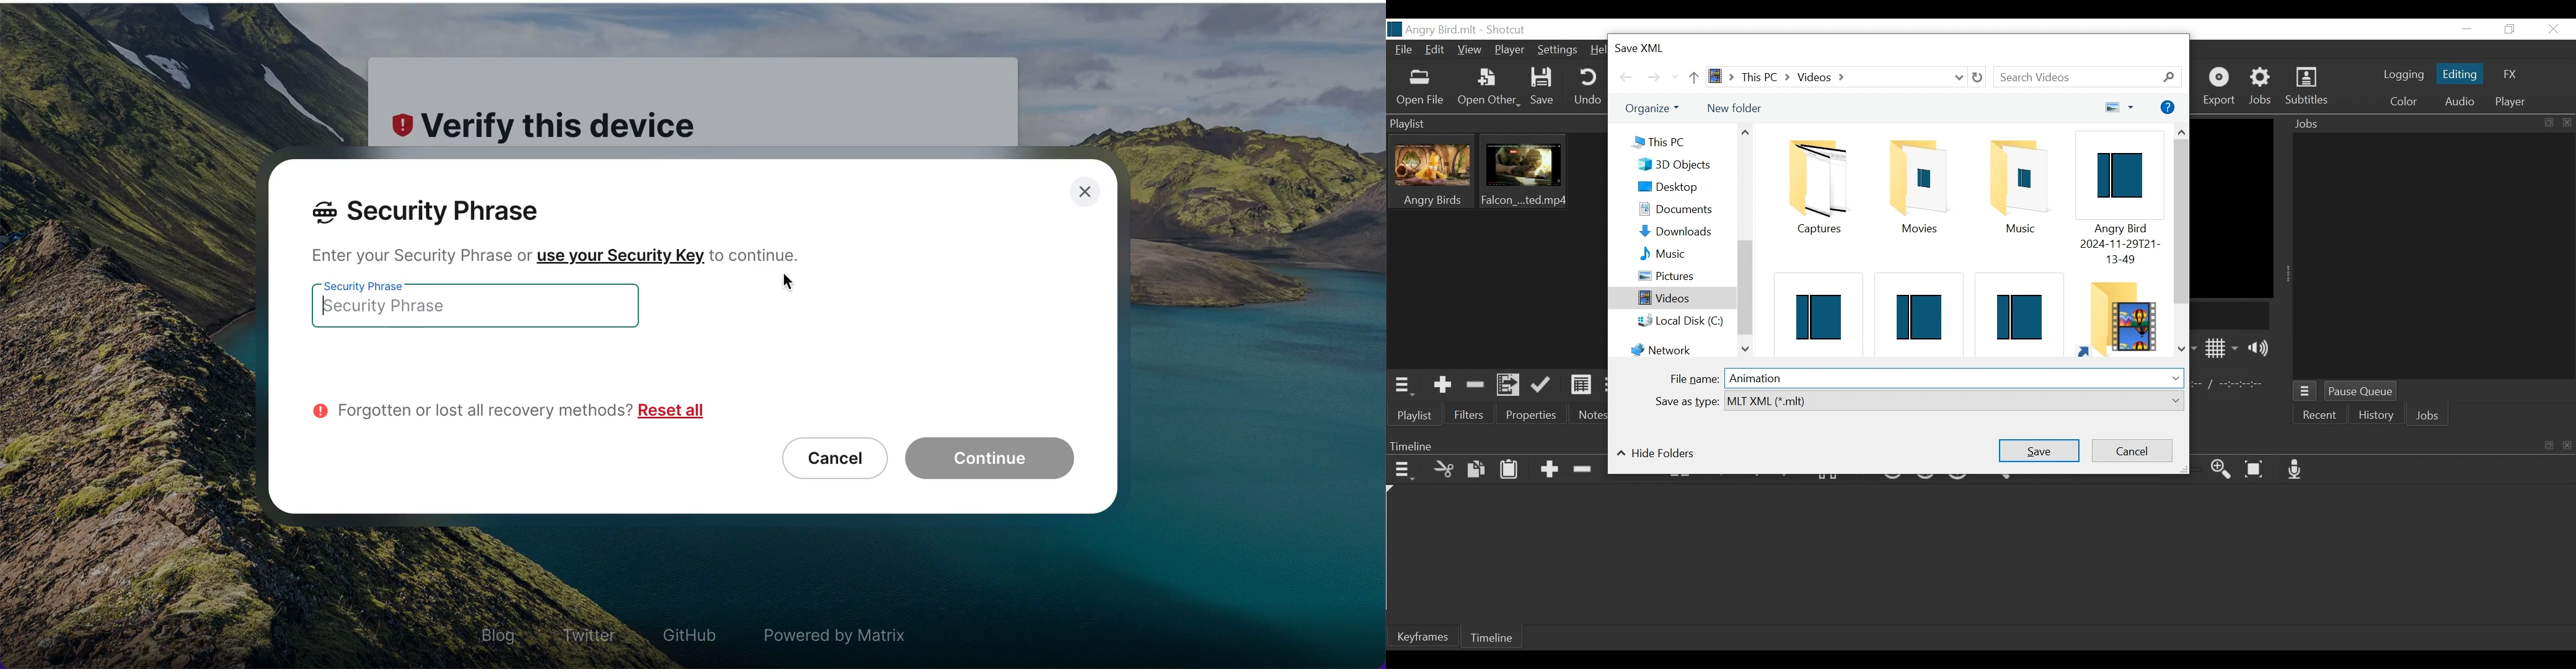  What do you see at coordinates (2223, 470) in the screenshot?
I see `Zoom timeline in` at bounding box center [2223, 470].